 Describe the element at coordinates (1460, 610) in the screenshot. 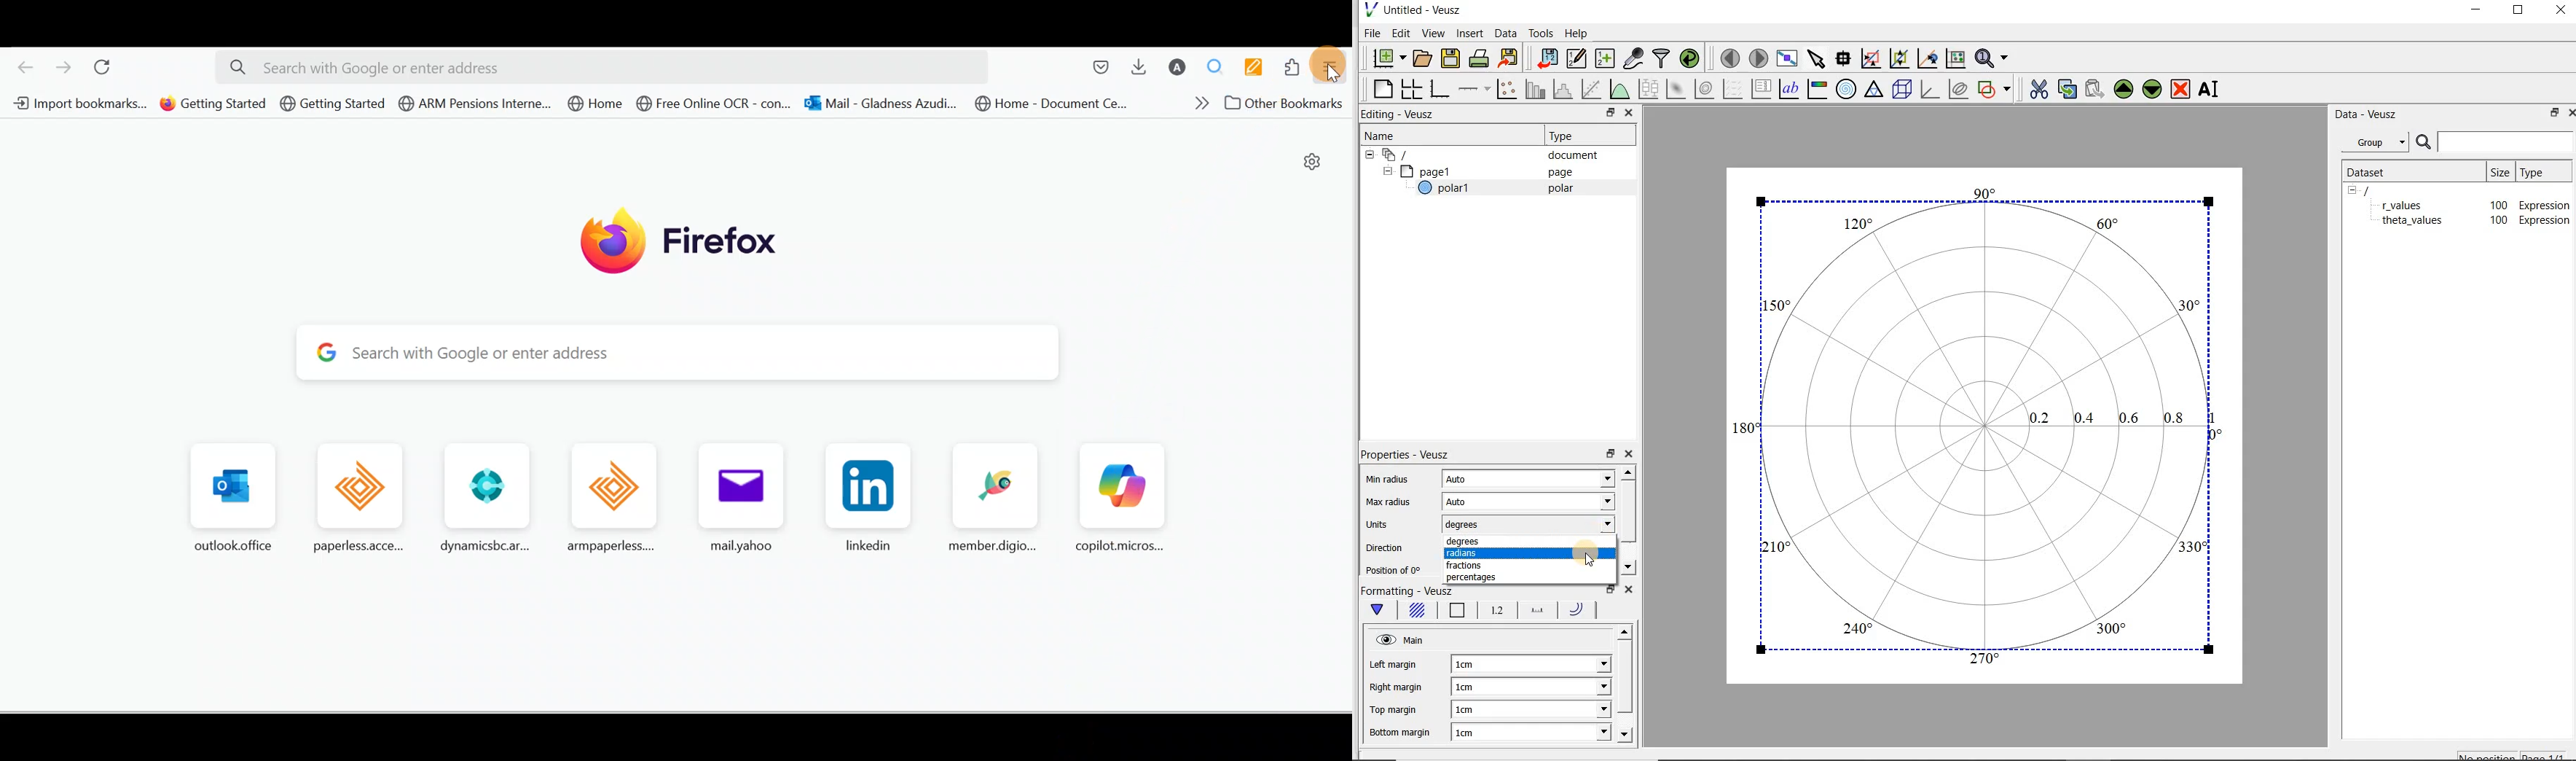

I see `Border` at that location.